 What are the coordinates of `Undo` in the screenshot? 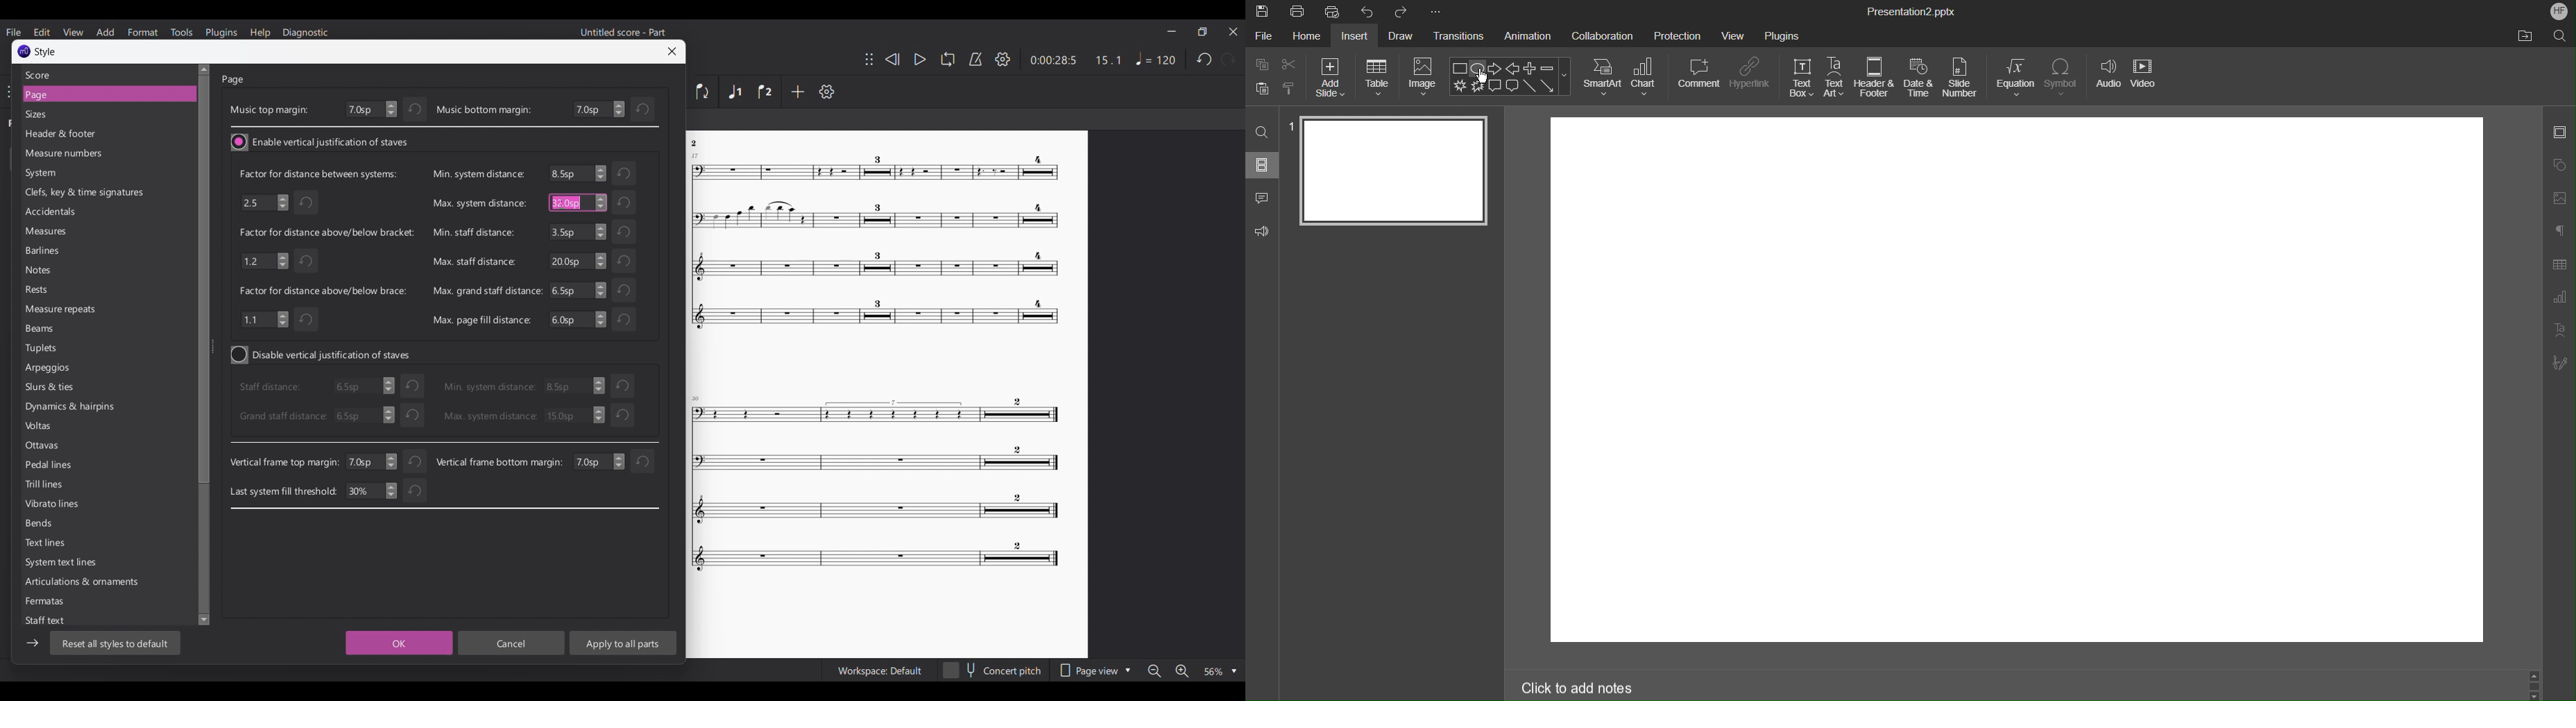 It's located at (1370, 12).